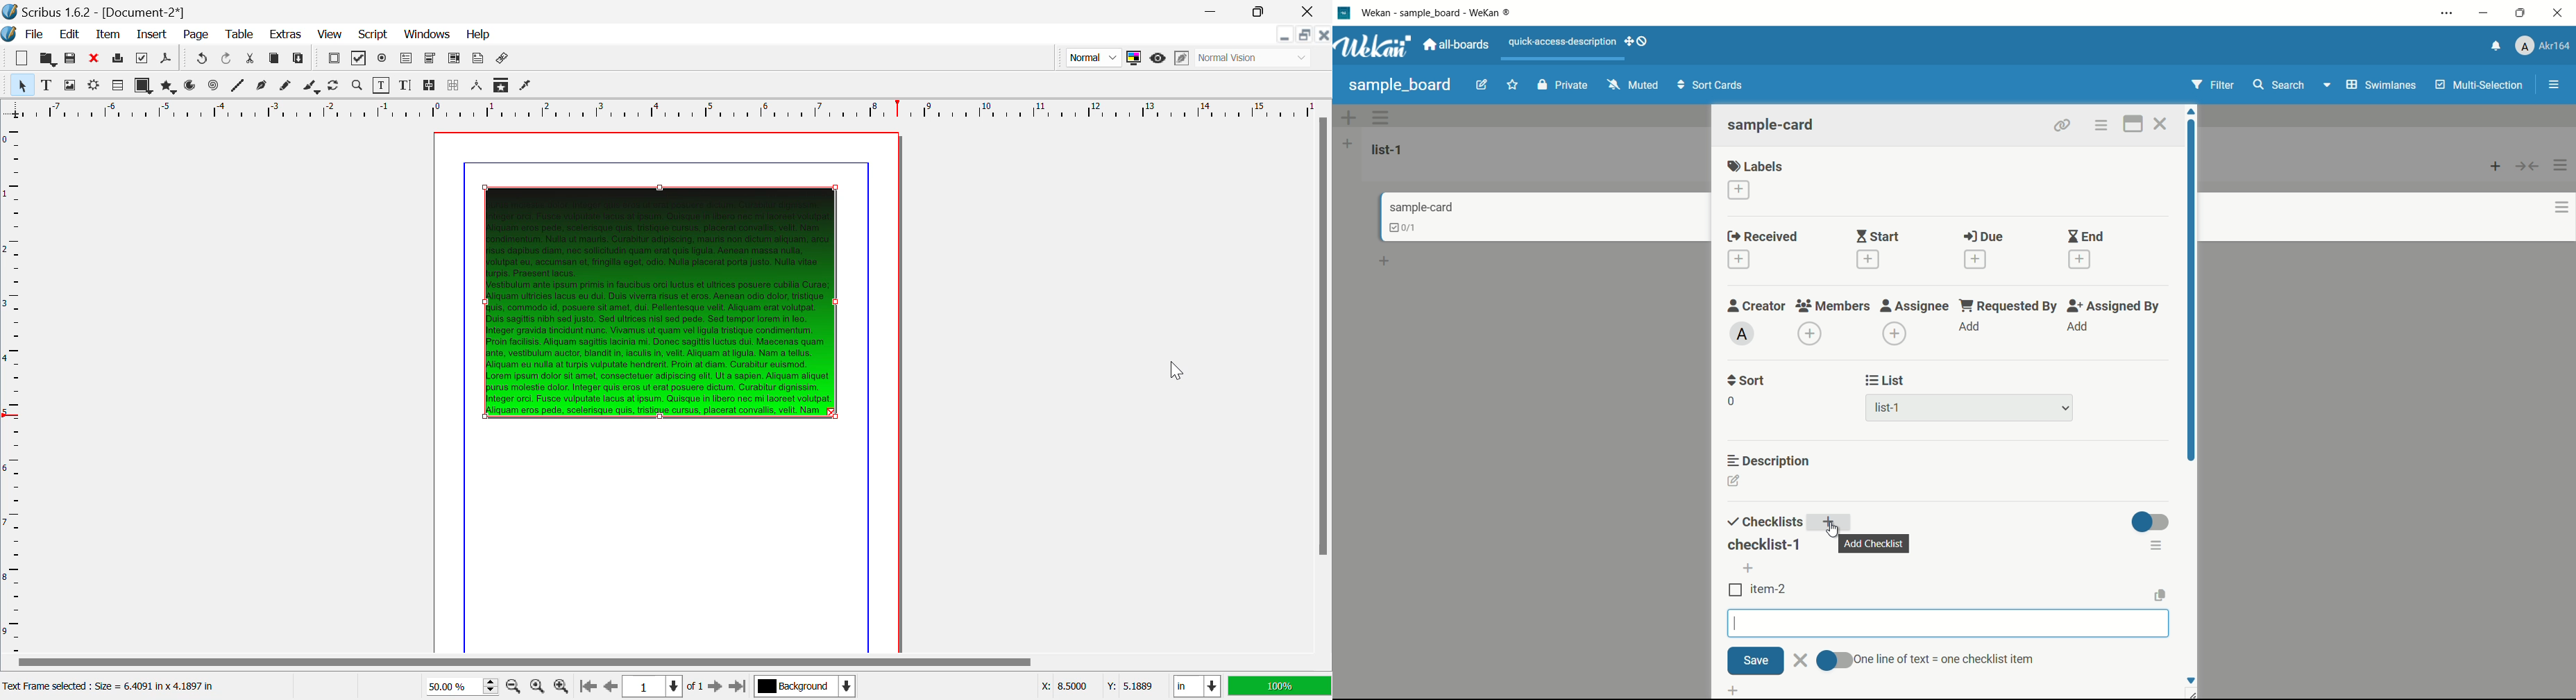 The height and width of the screenshot is (700, 2576). What do you see at coordinates (21, 84) in the screenshot?
I see `Select` at bounding box center [21, 84].